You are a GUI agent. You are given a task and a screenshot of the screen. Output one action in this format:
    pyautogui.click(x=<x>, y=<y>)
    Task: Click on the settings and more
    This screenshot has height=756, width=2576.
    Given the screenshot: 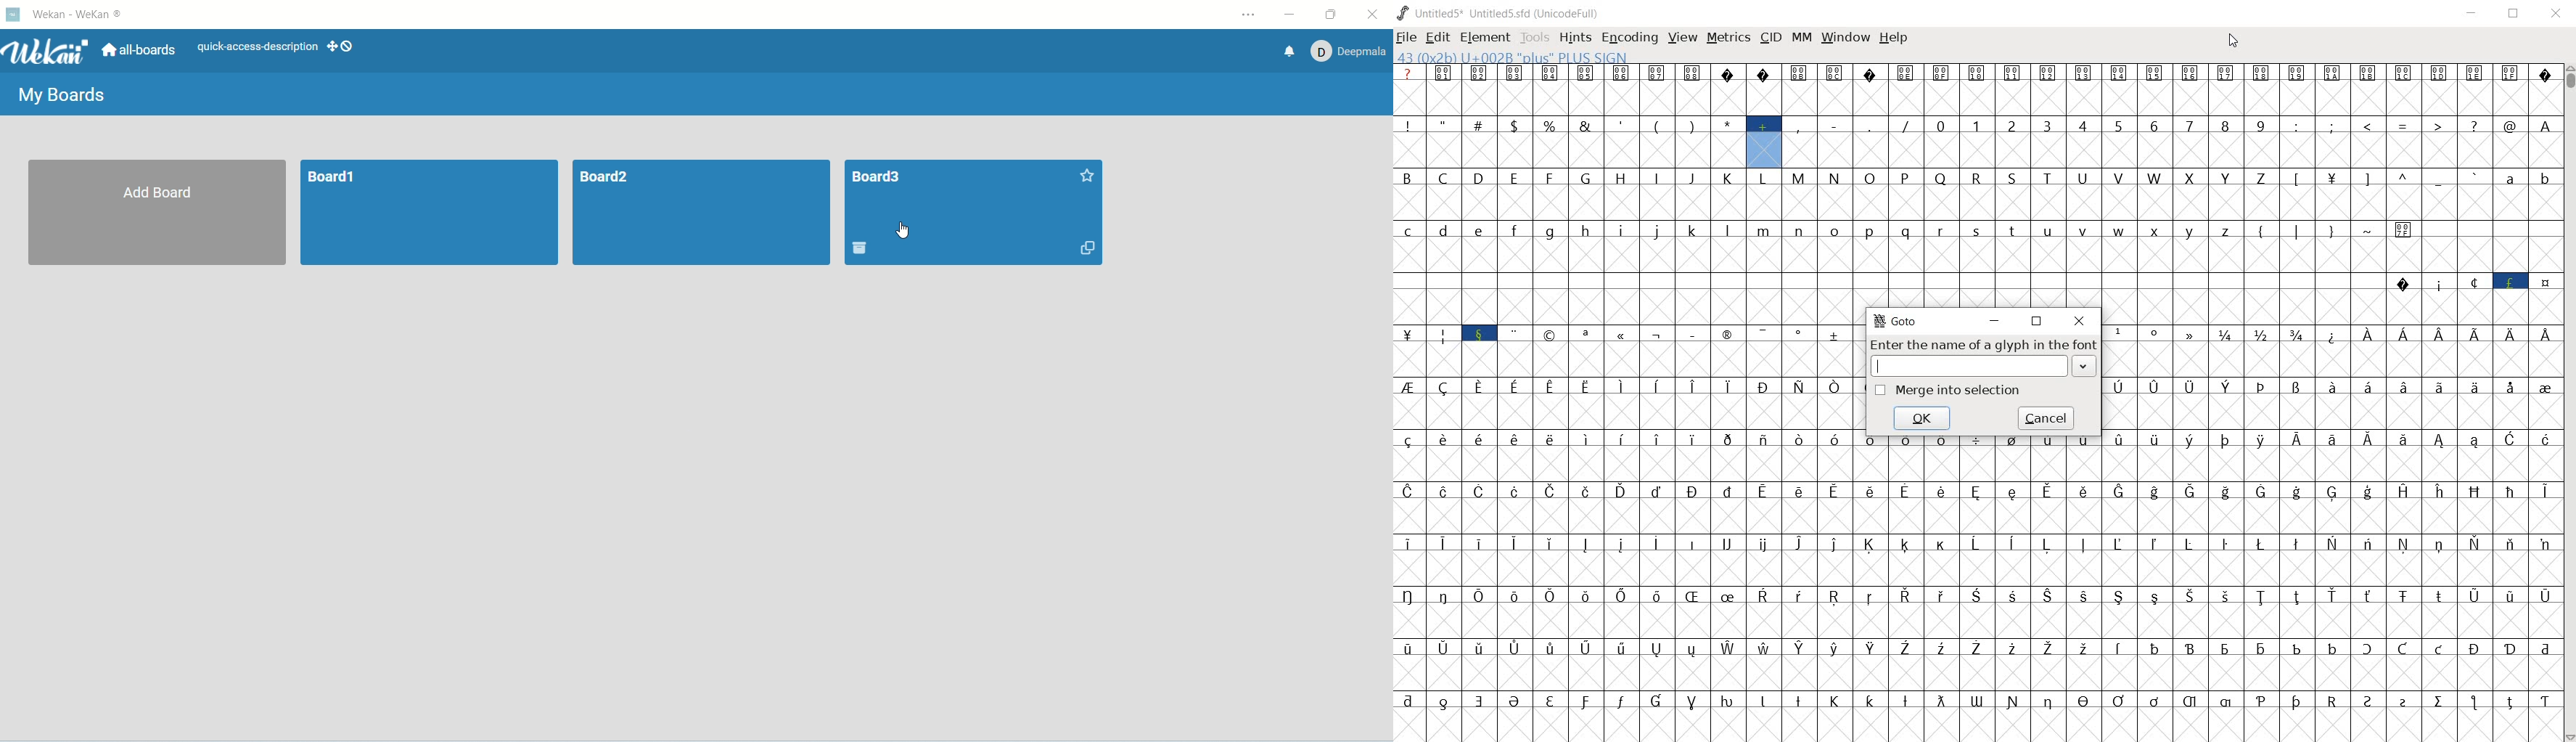 What is the action you would take?
    pyautogui.click(x=1247, y=15)
    